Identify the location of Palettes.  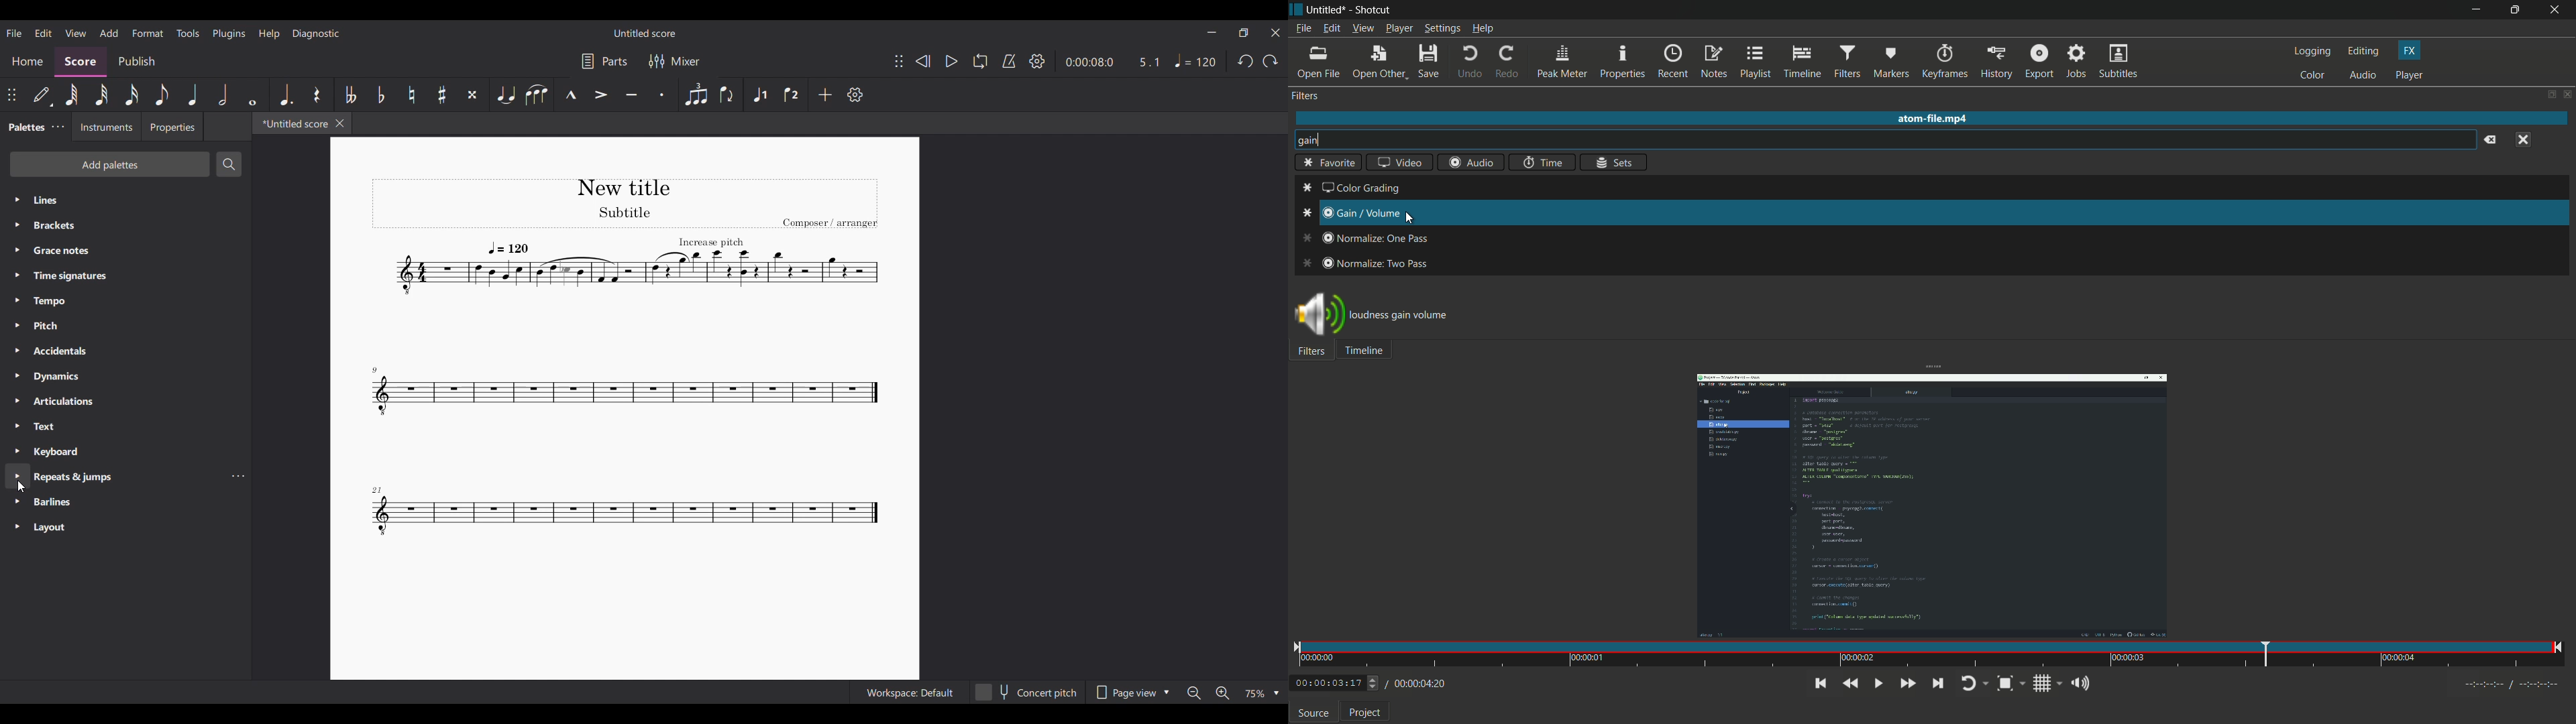
(25, 127).